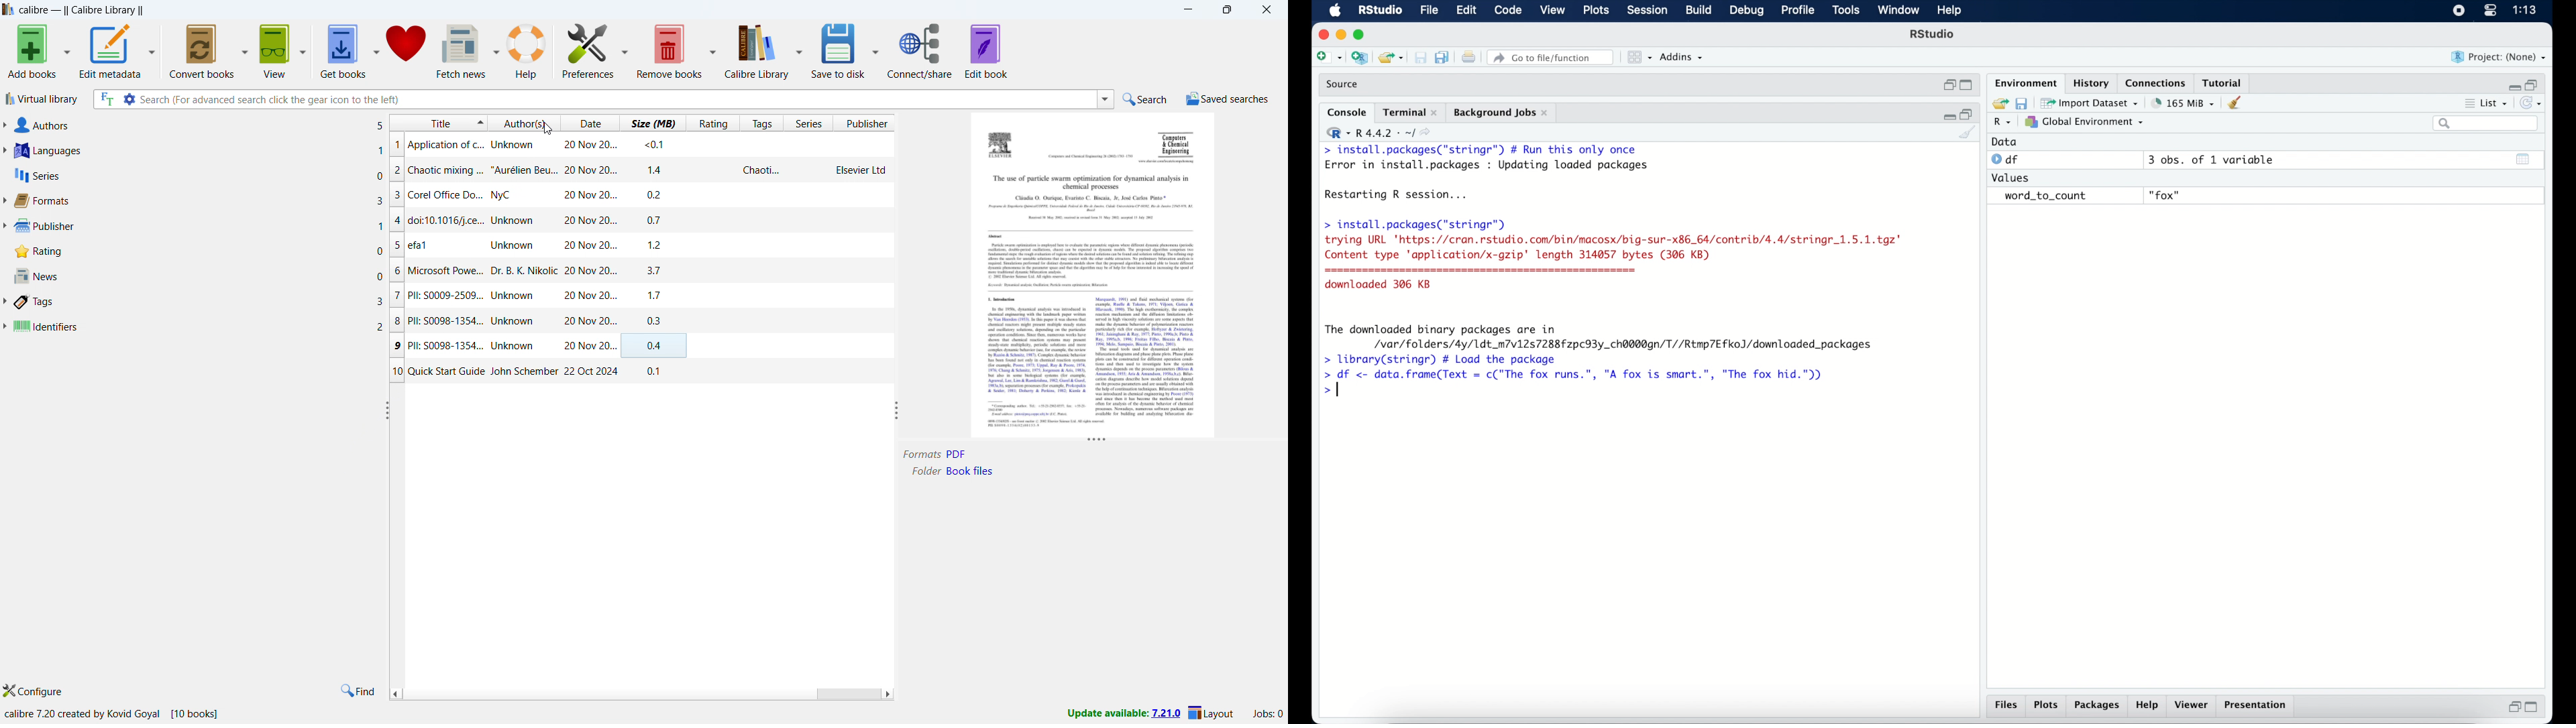 Image resolution: width=2576 pixels, height=728 pixels. I want to click on show output window, so click(2524, 159).